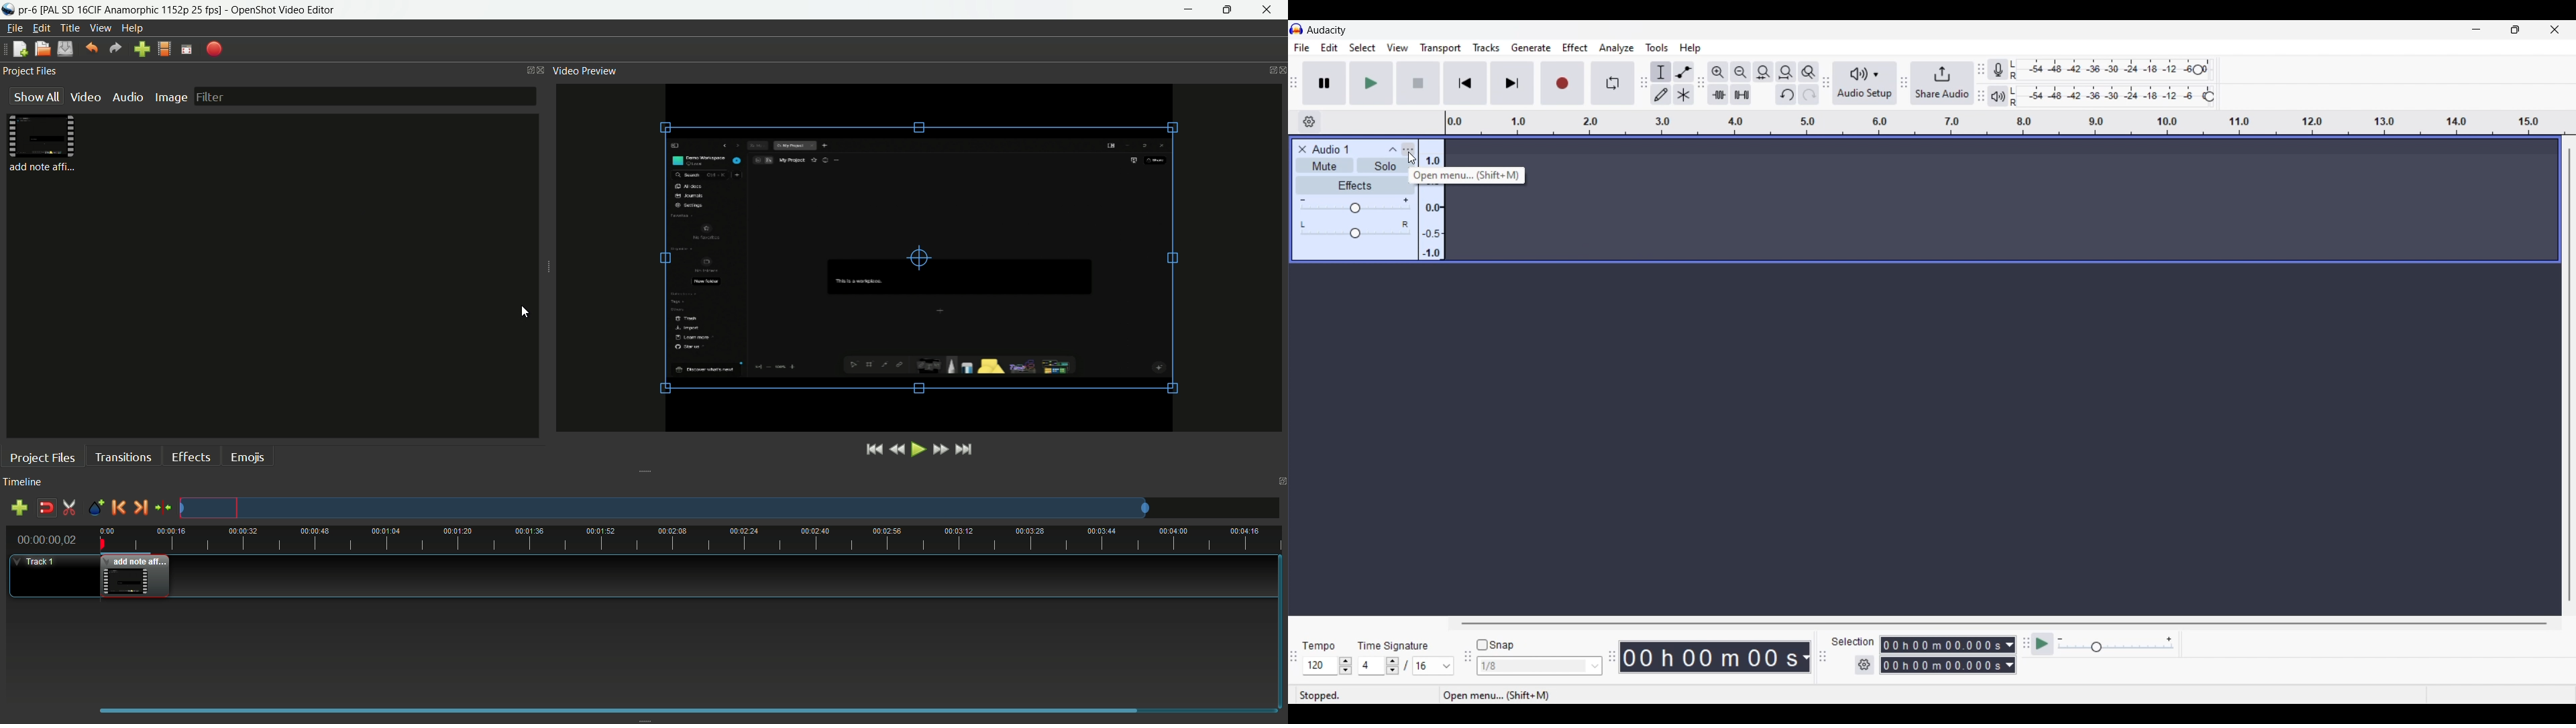 The image size is (2576, 728). Describe the element at coordinates (1576, 48) in the screenshot. I see `Effect menu` at that location.